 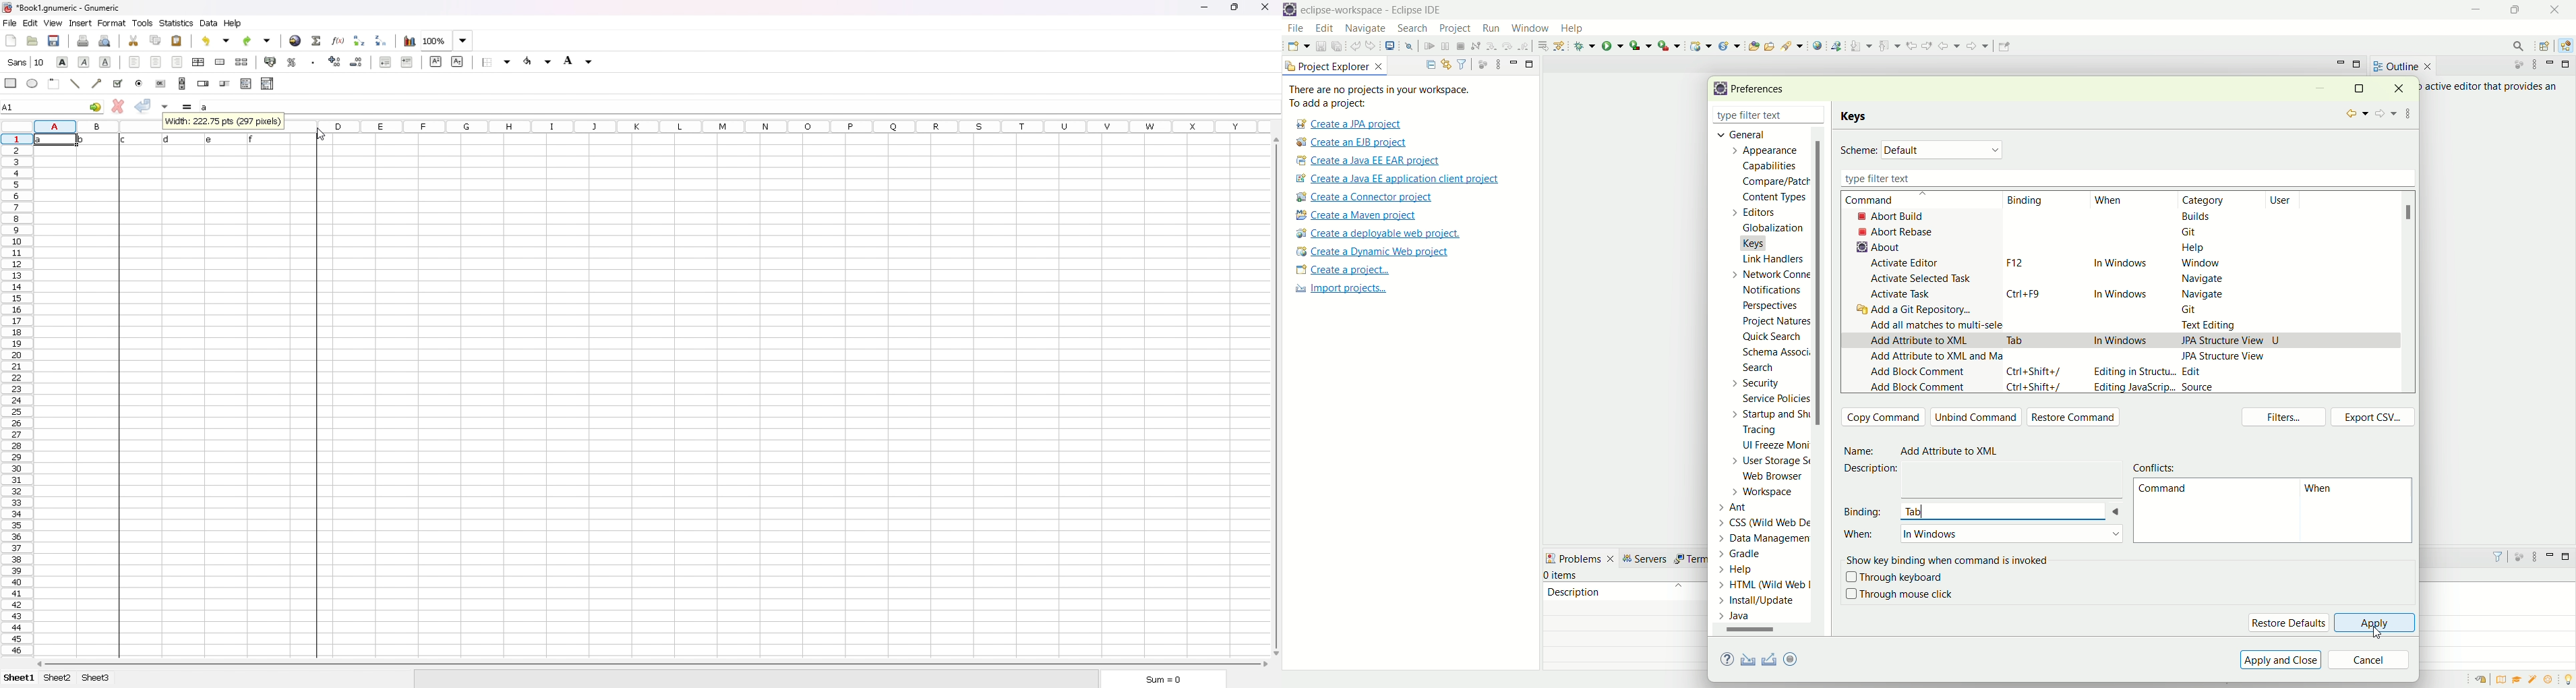 What do you see at coordinates (243, 62) in the screenshot?
I see `split merged cells` at bounding box center [243, 62].